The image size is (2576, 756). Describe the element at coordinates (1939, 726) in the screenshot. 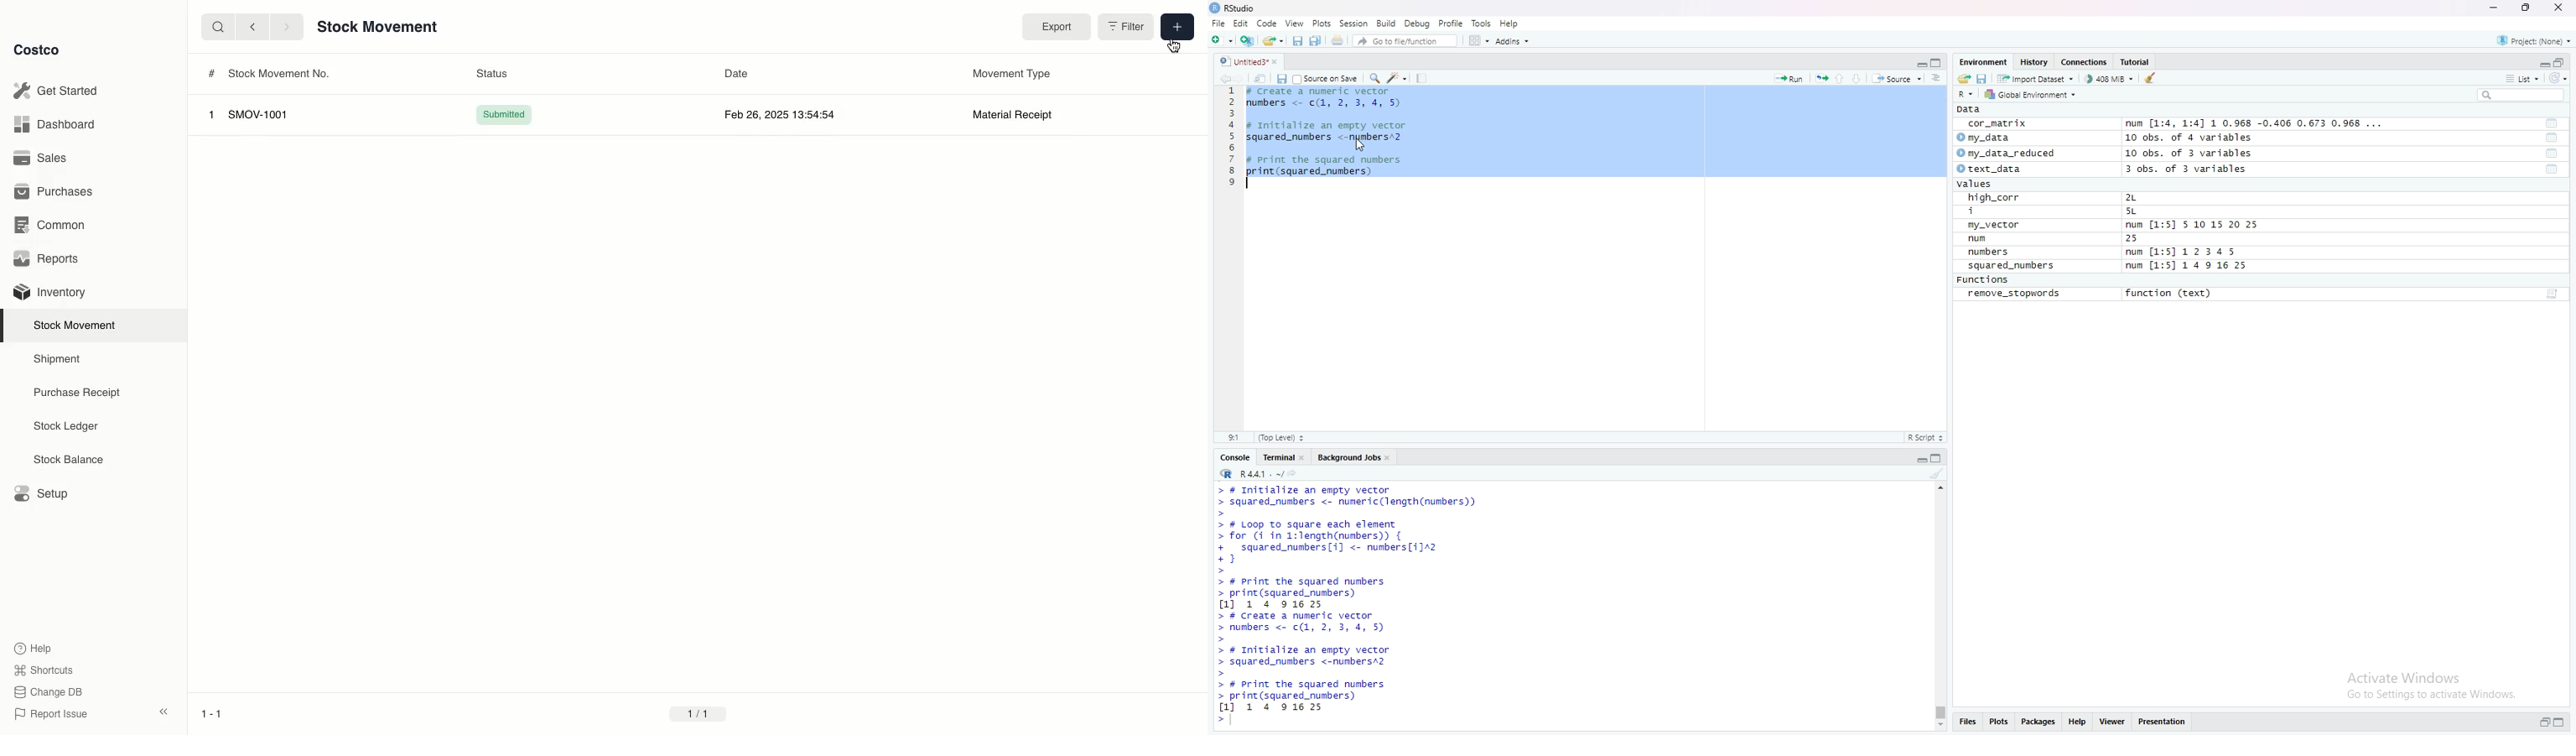

I see `scrollbar down` at that location.